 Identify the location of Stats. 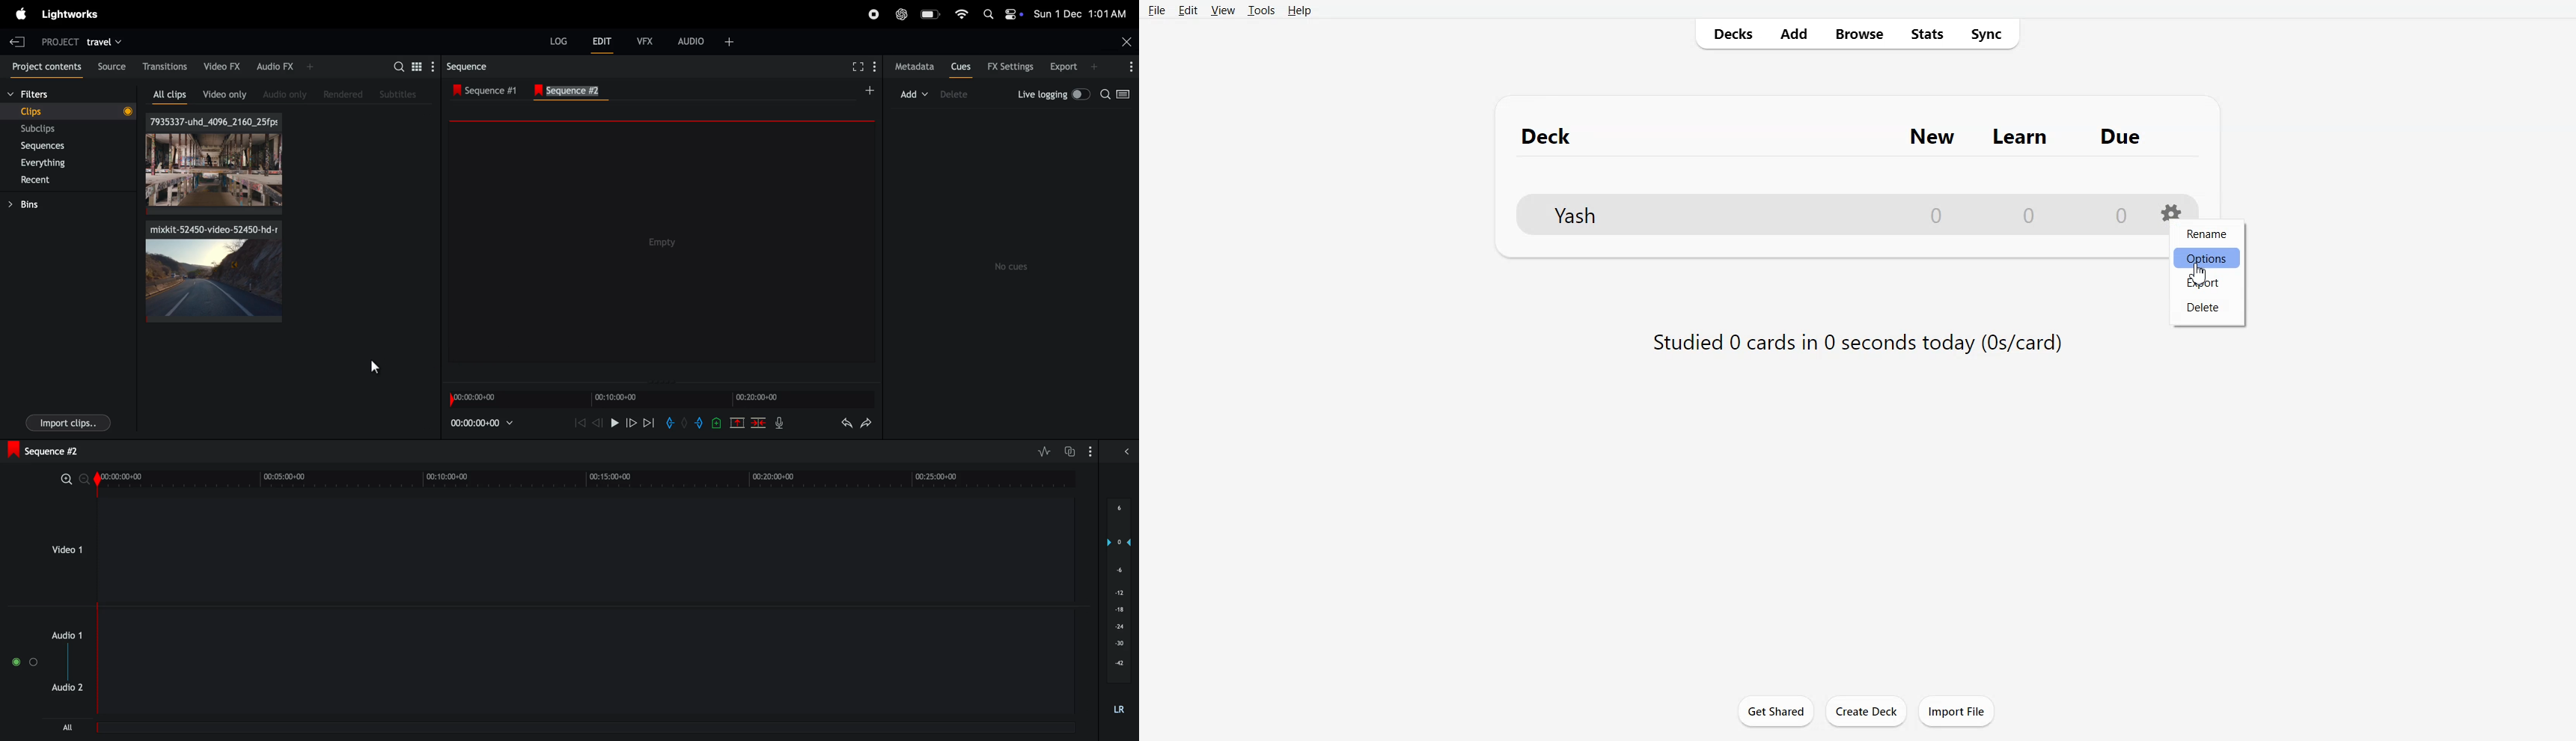
(1925, 34).